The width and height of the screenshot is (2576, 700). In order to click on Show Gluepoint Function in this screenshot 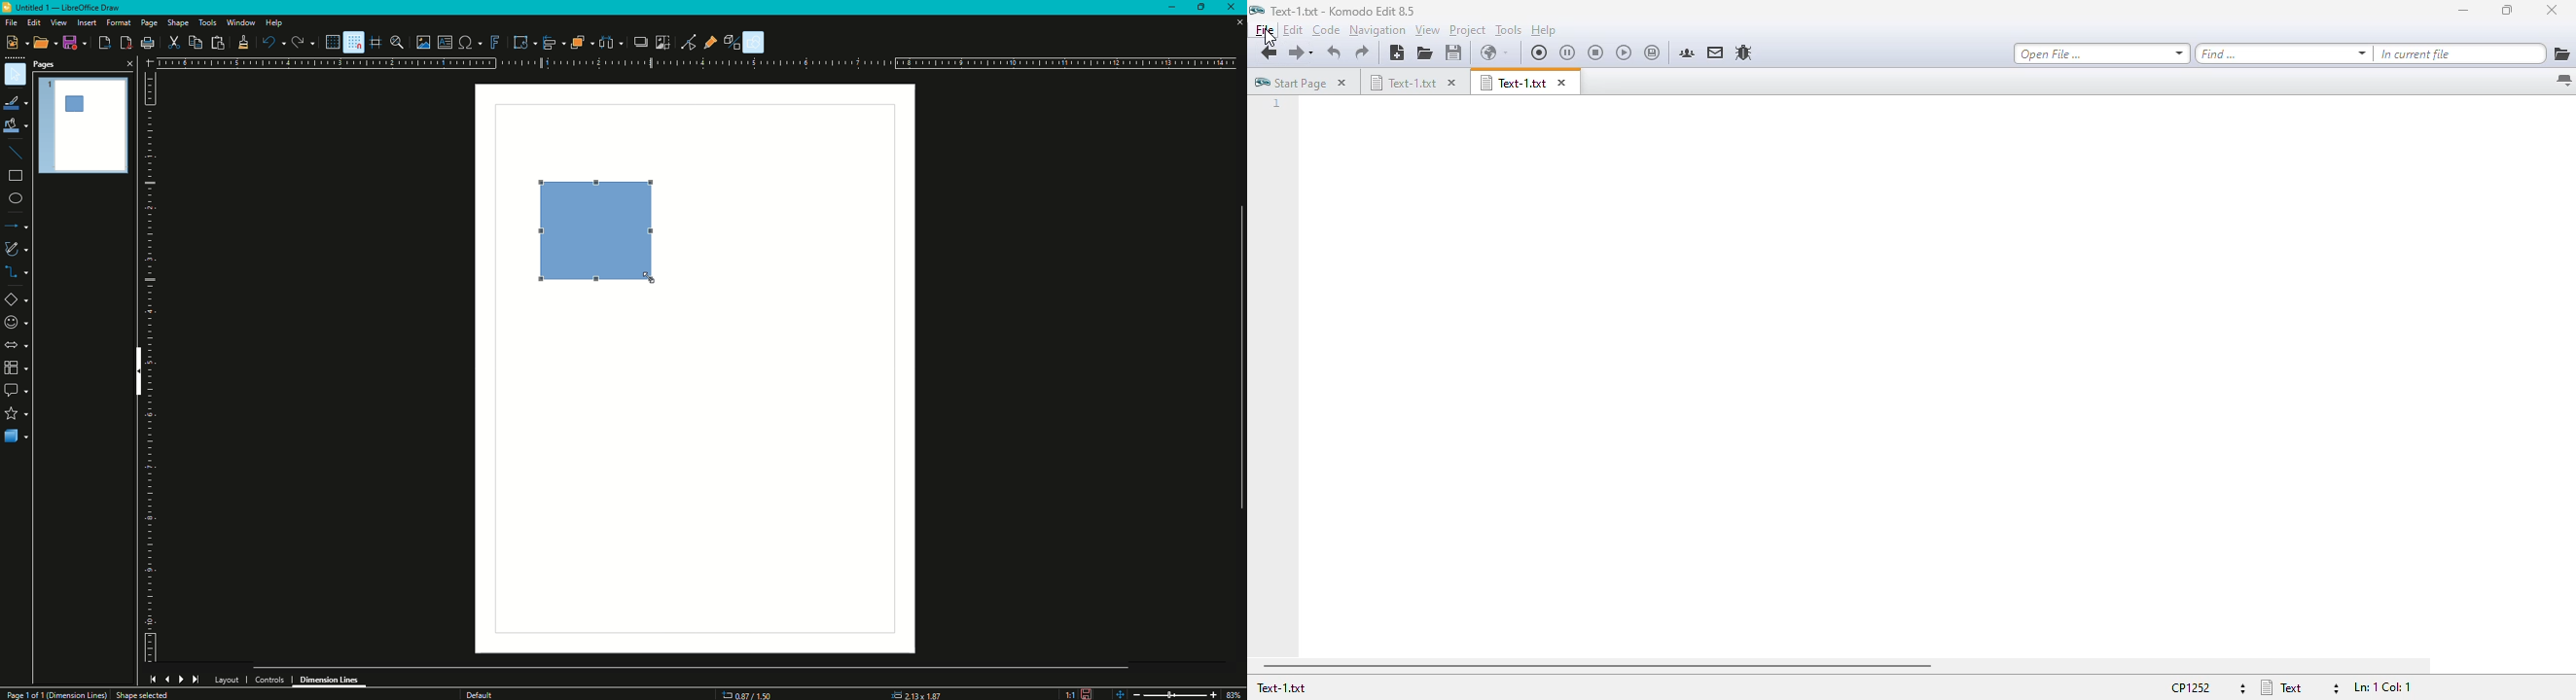, I will do `click(714, 43)`.